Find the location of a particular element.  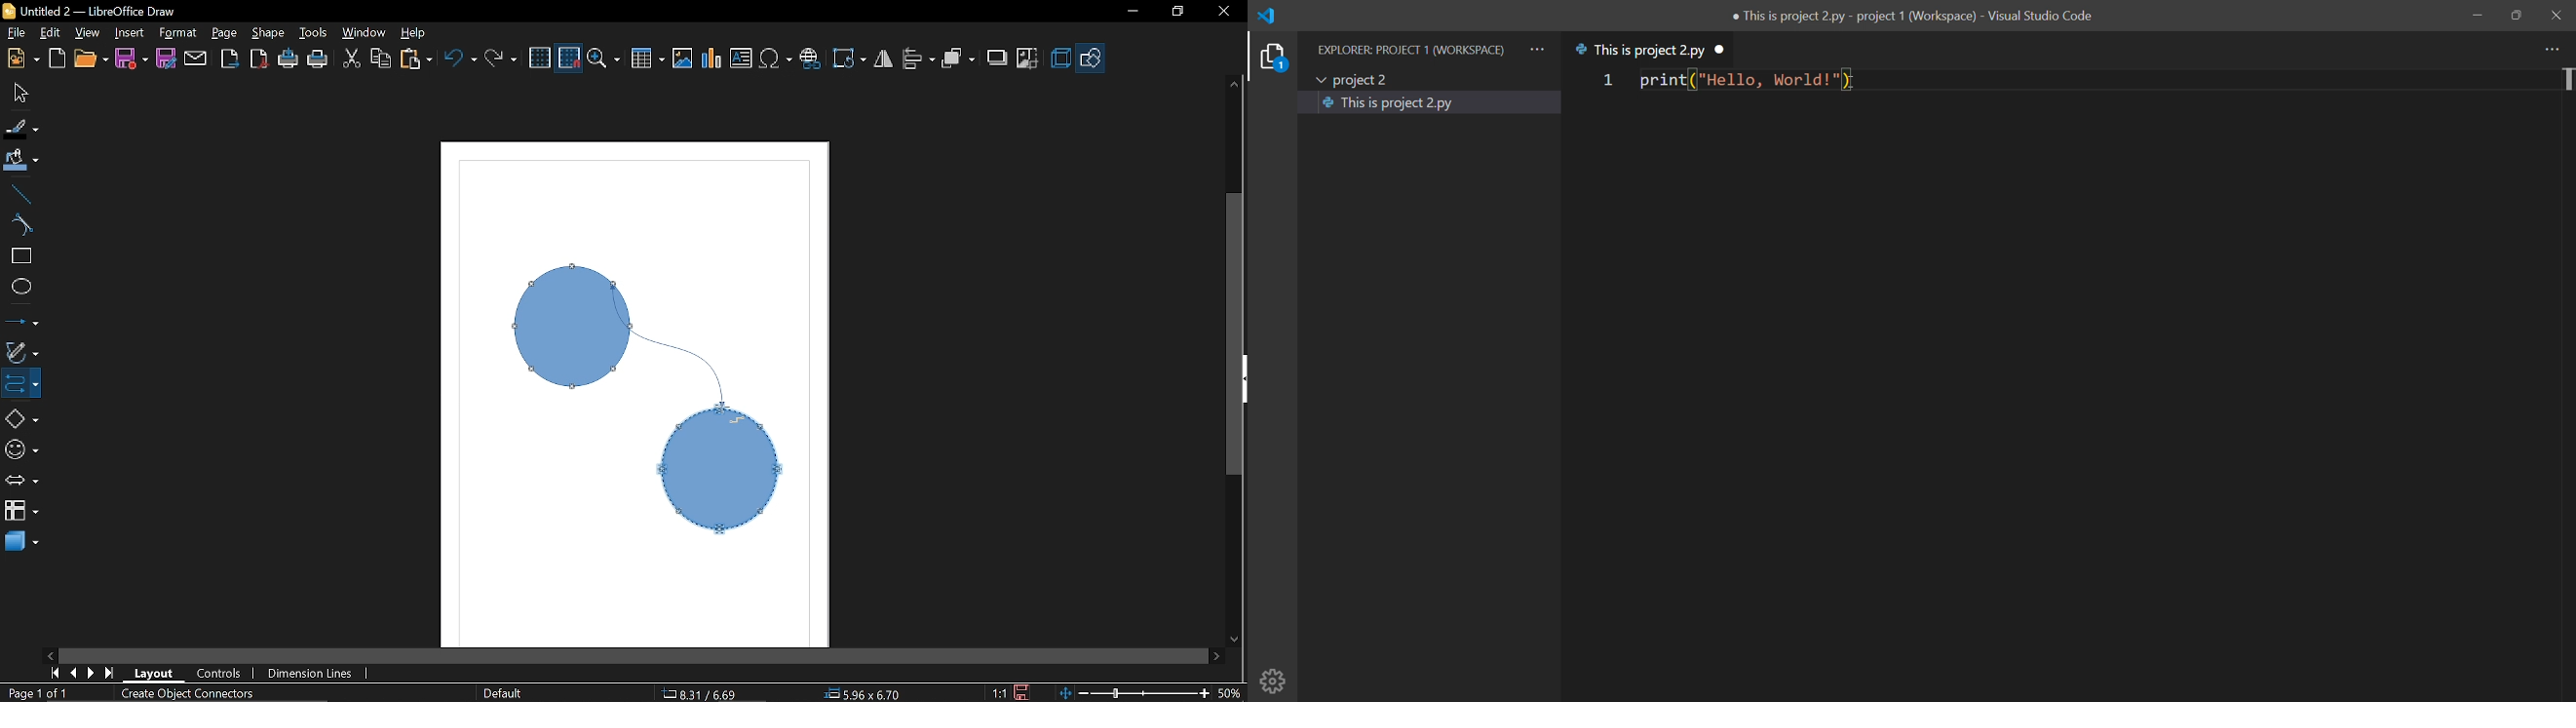

Tools is located at coordinates (315, 34).